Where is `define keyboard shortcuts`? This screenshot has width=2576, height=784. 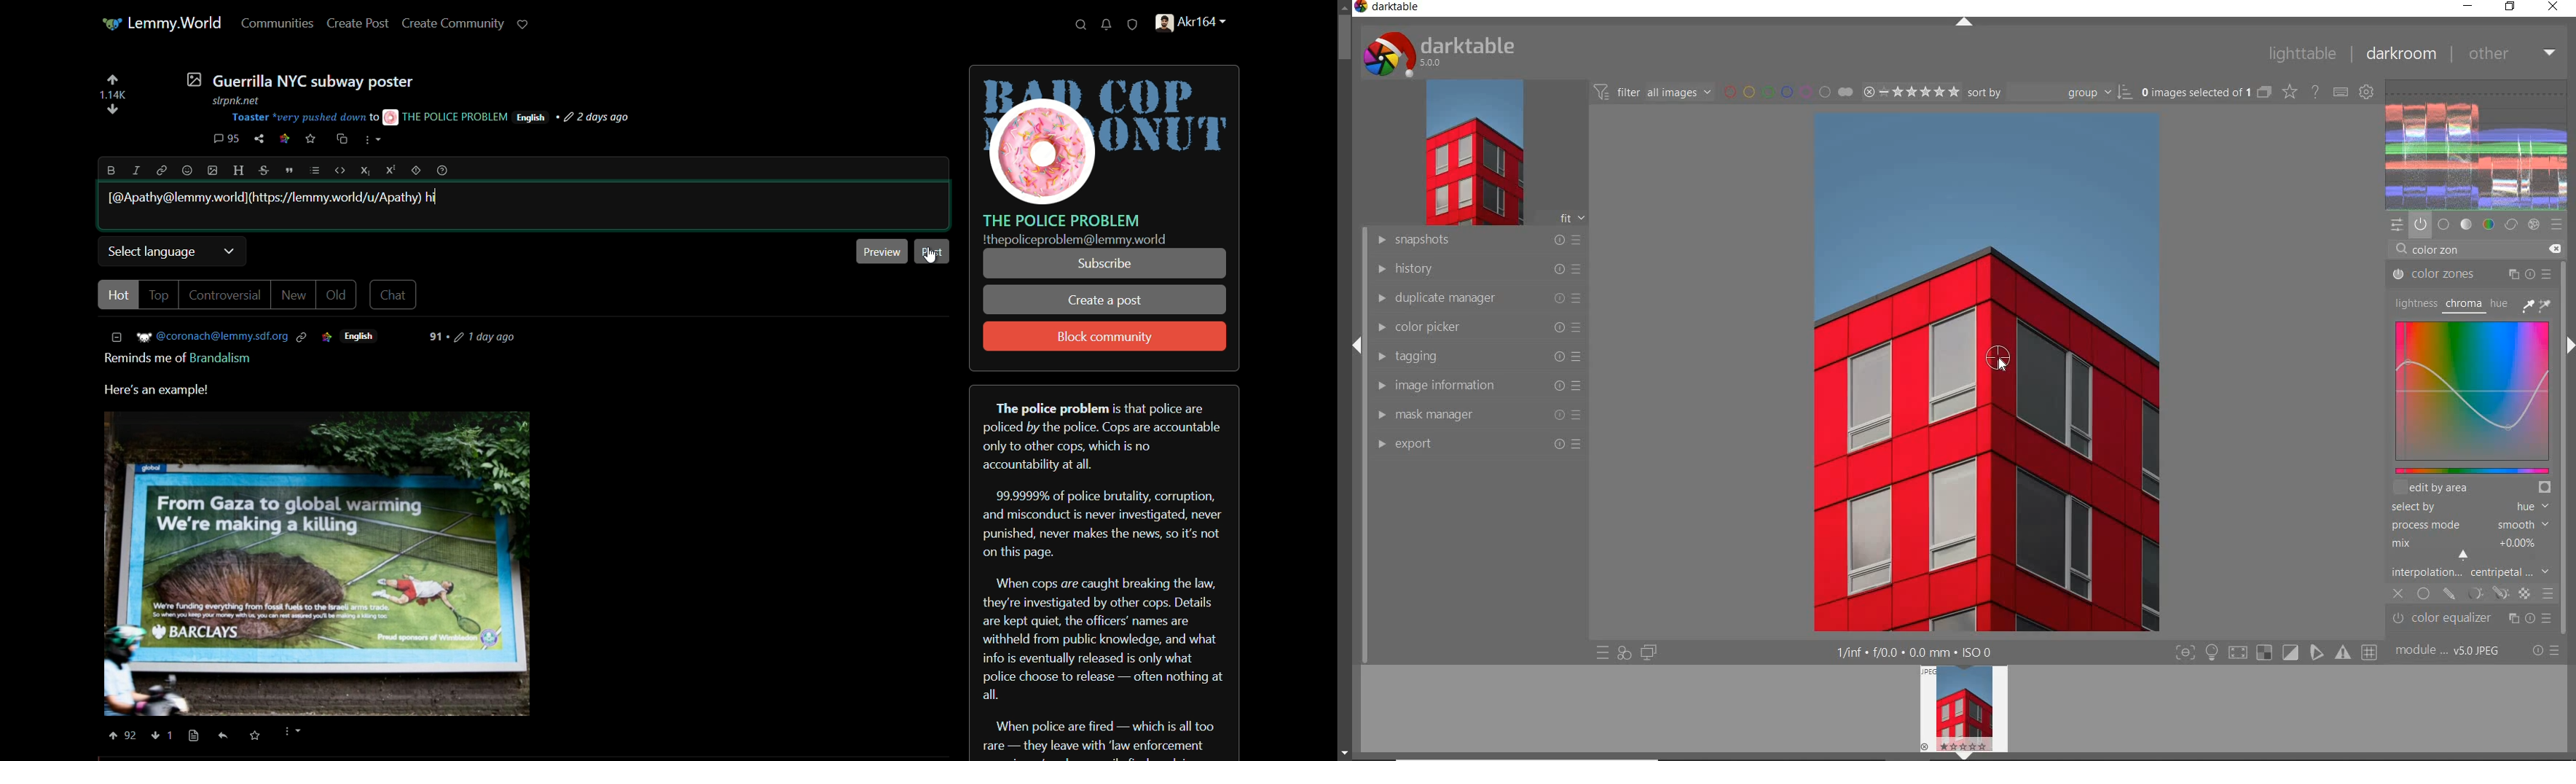
define keyboard shortcuts is located at coordinates (2341, 92).